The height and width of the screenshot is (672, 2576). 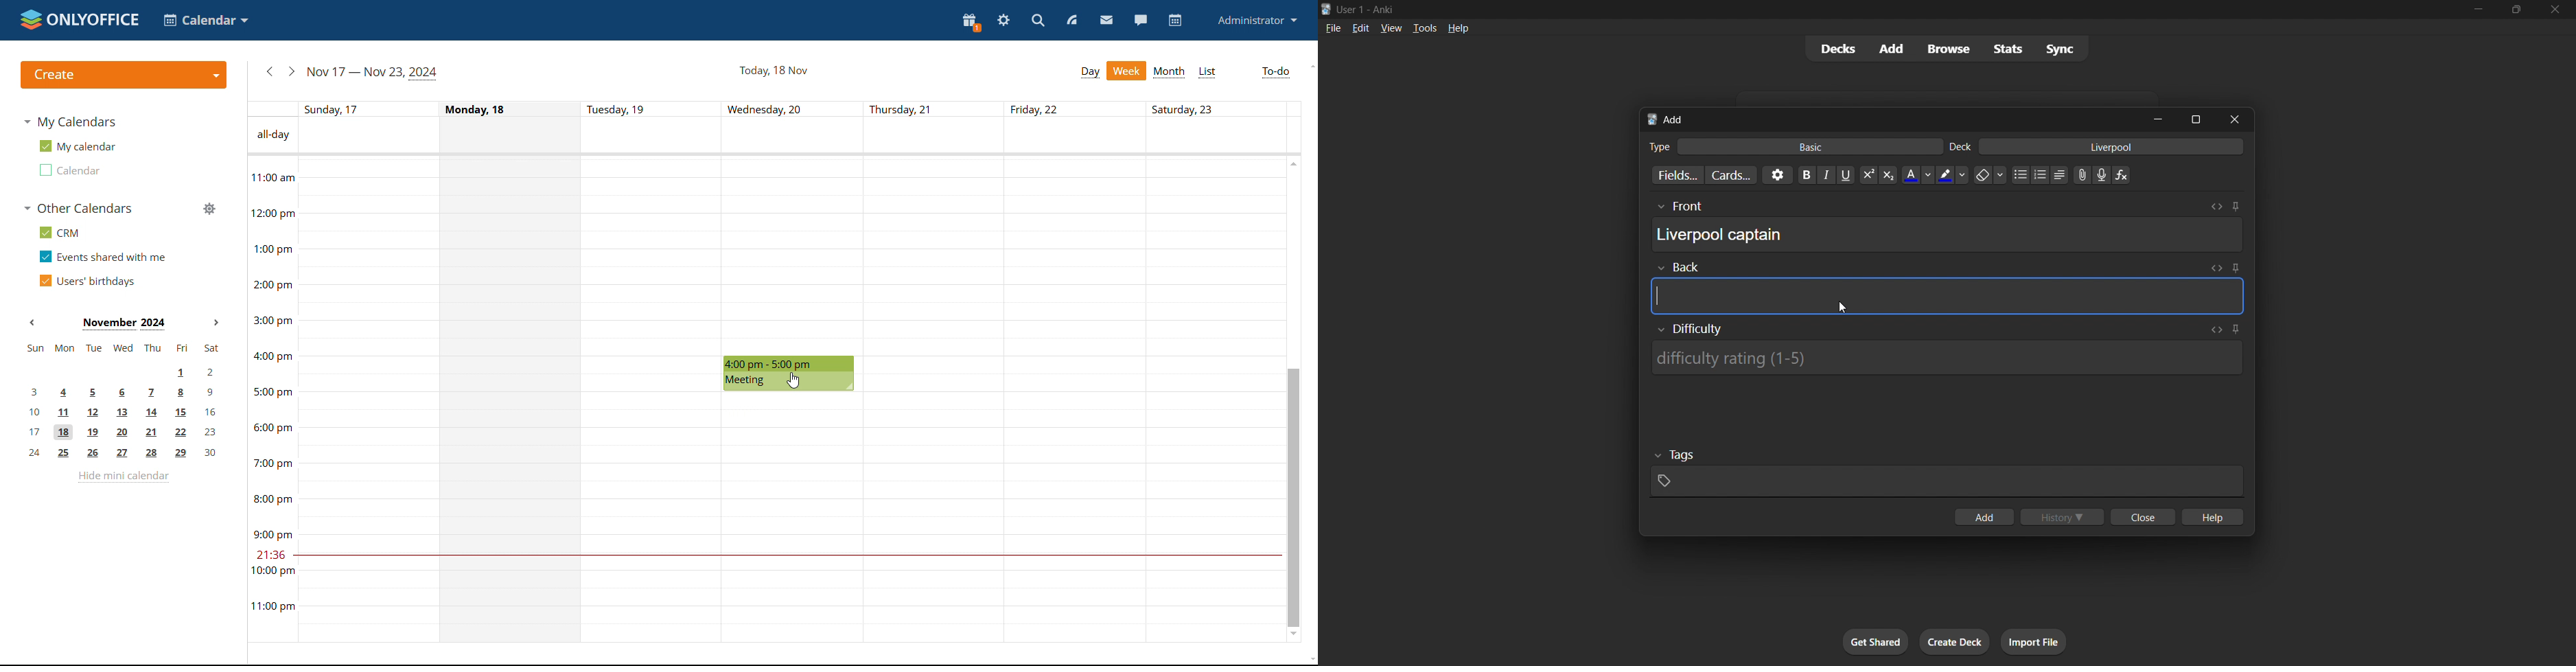 I want to click on Cursor, so click(x=1843, y=307).